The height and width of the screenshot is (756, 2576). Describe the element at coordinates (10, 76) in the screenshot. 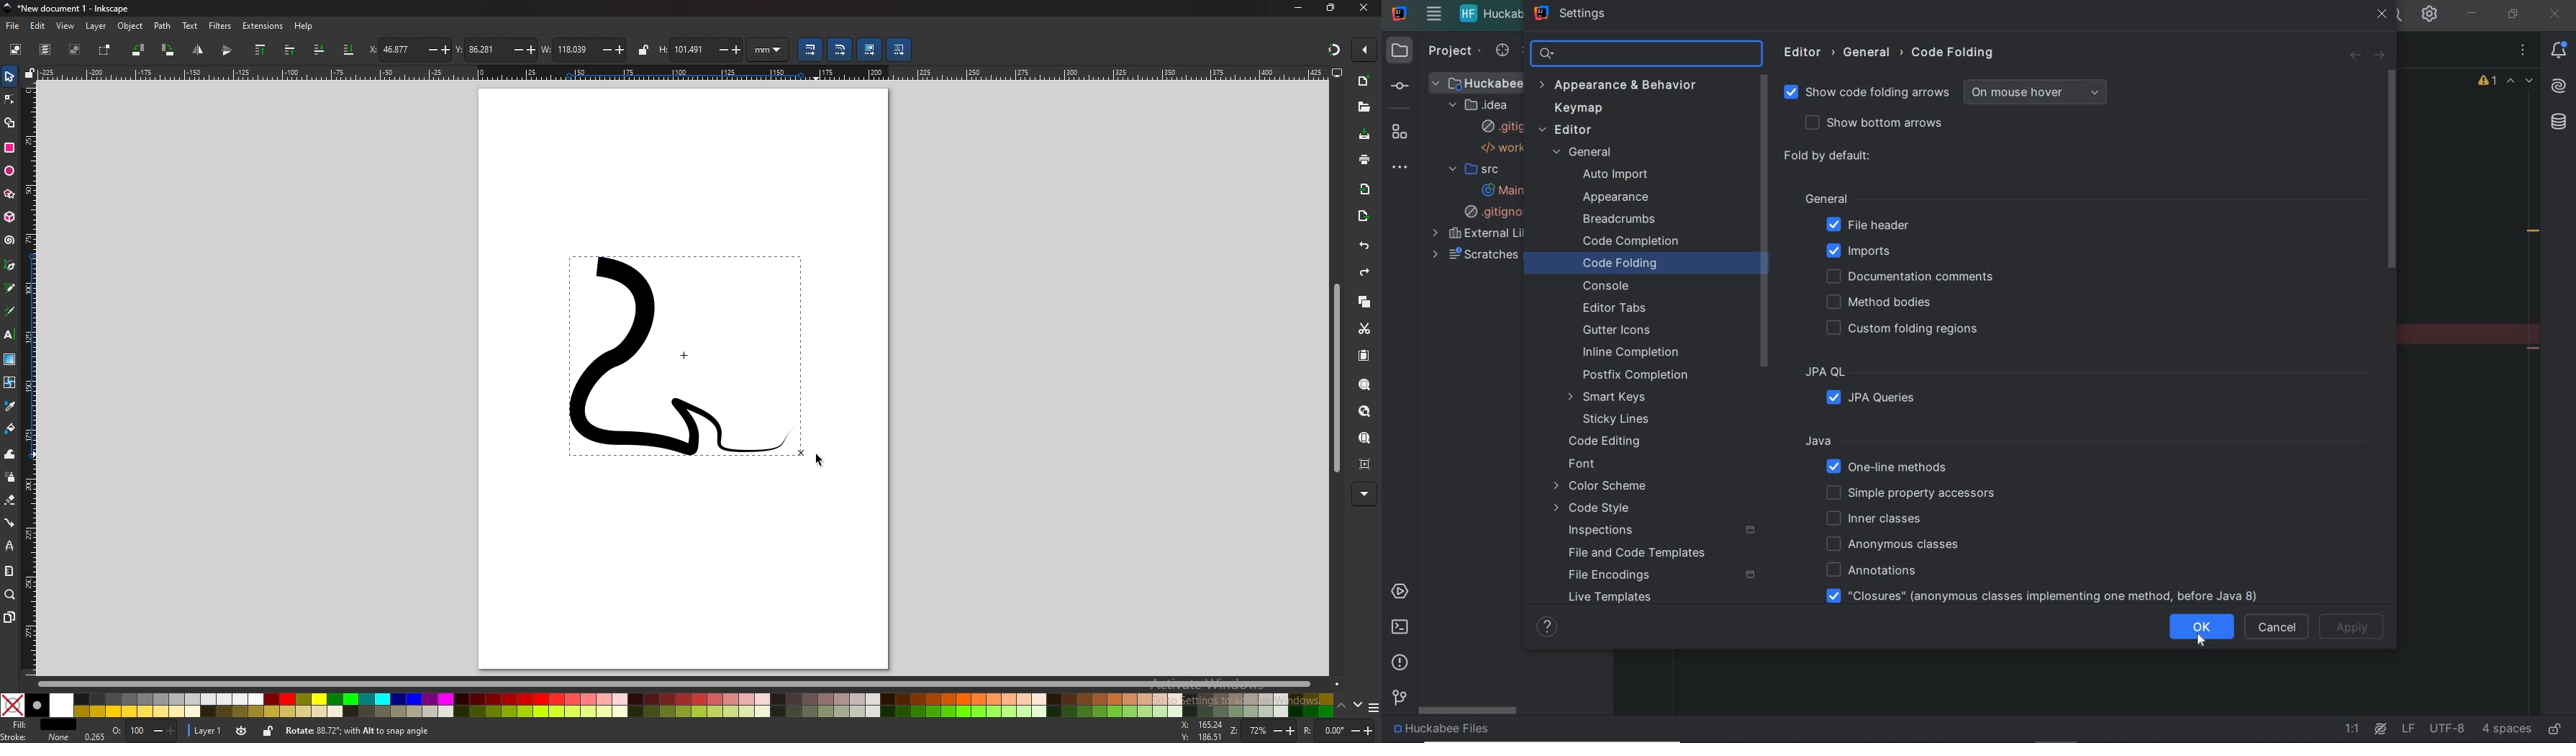

I see `selector` at that location.